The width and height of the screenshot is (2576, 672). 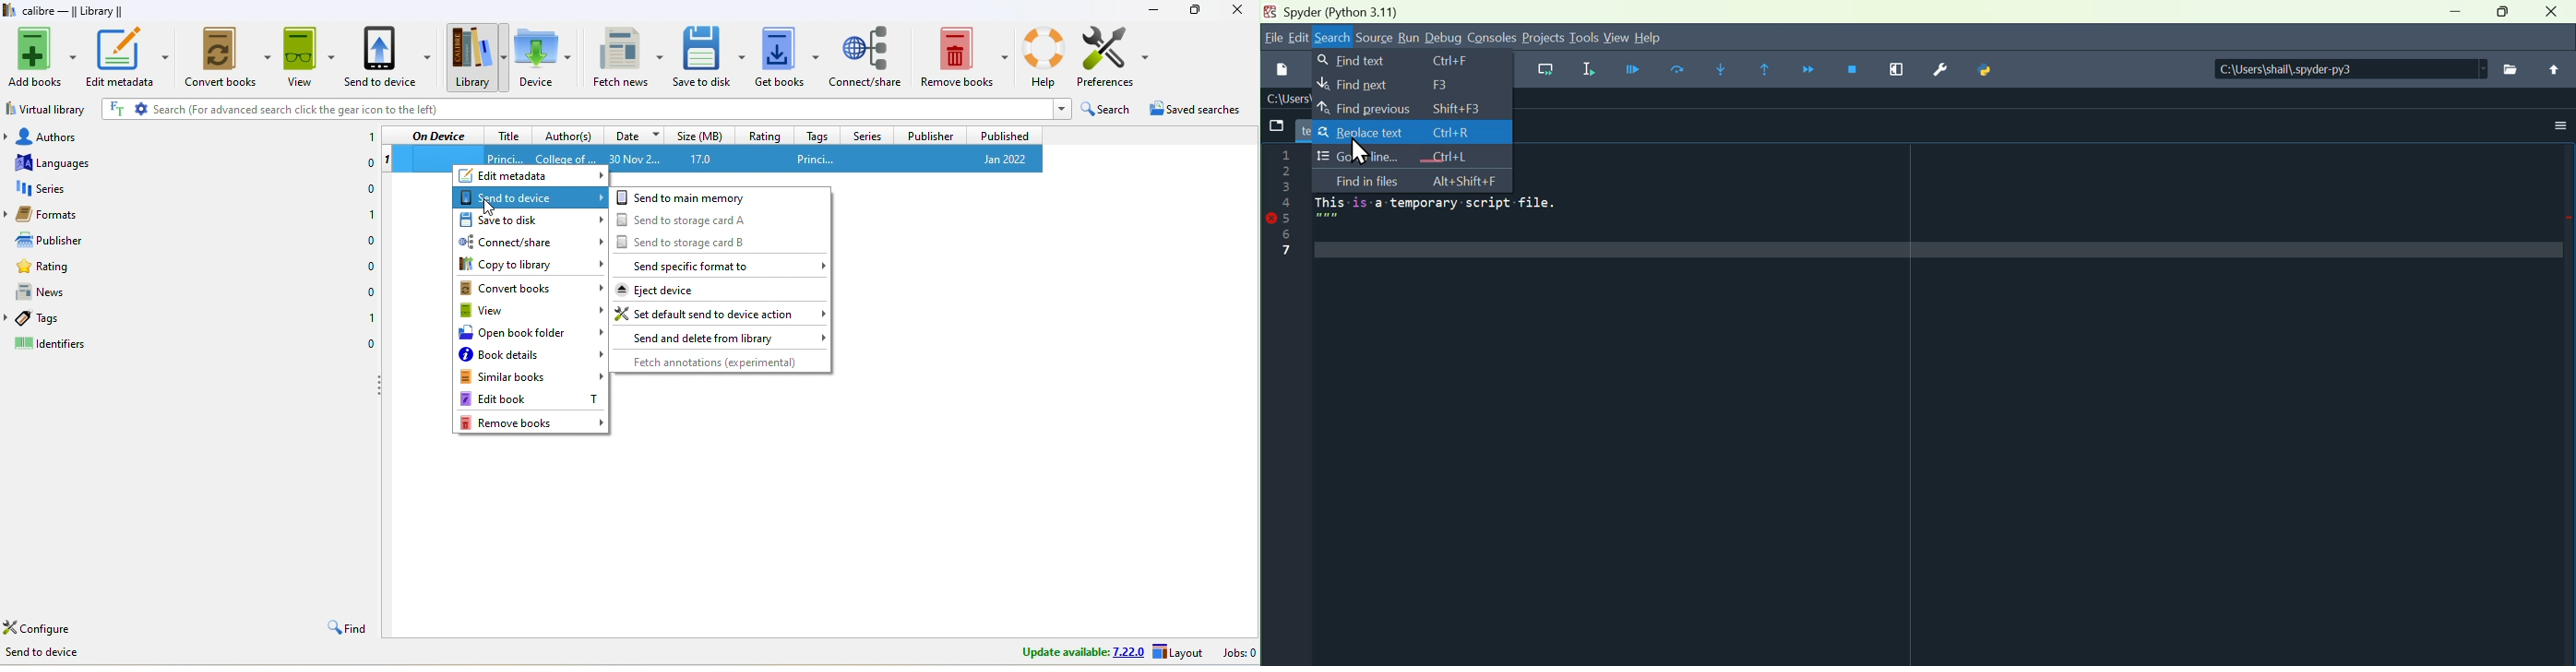 I want to click on Spyder (Python 3.11), so click(x=1388, y=12).